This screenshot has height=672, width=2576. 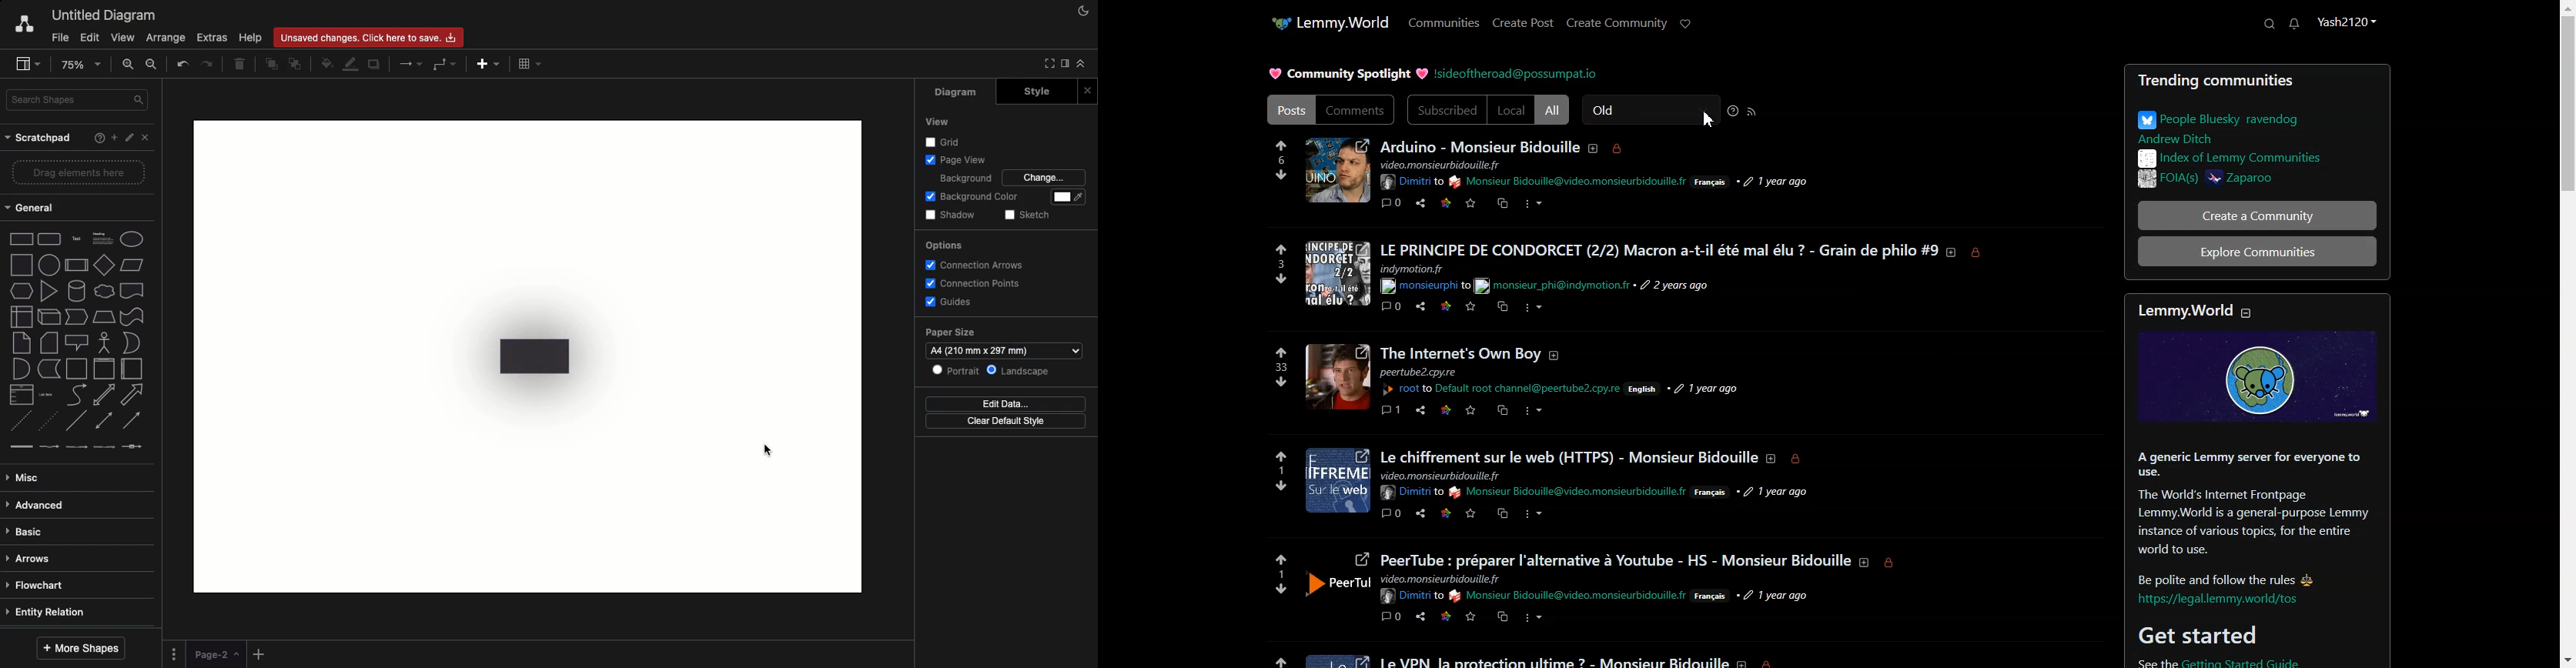 What do you see at coordinates (113, 137) in the screenshot?
I see `Add` at bounding box center [113, 137].